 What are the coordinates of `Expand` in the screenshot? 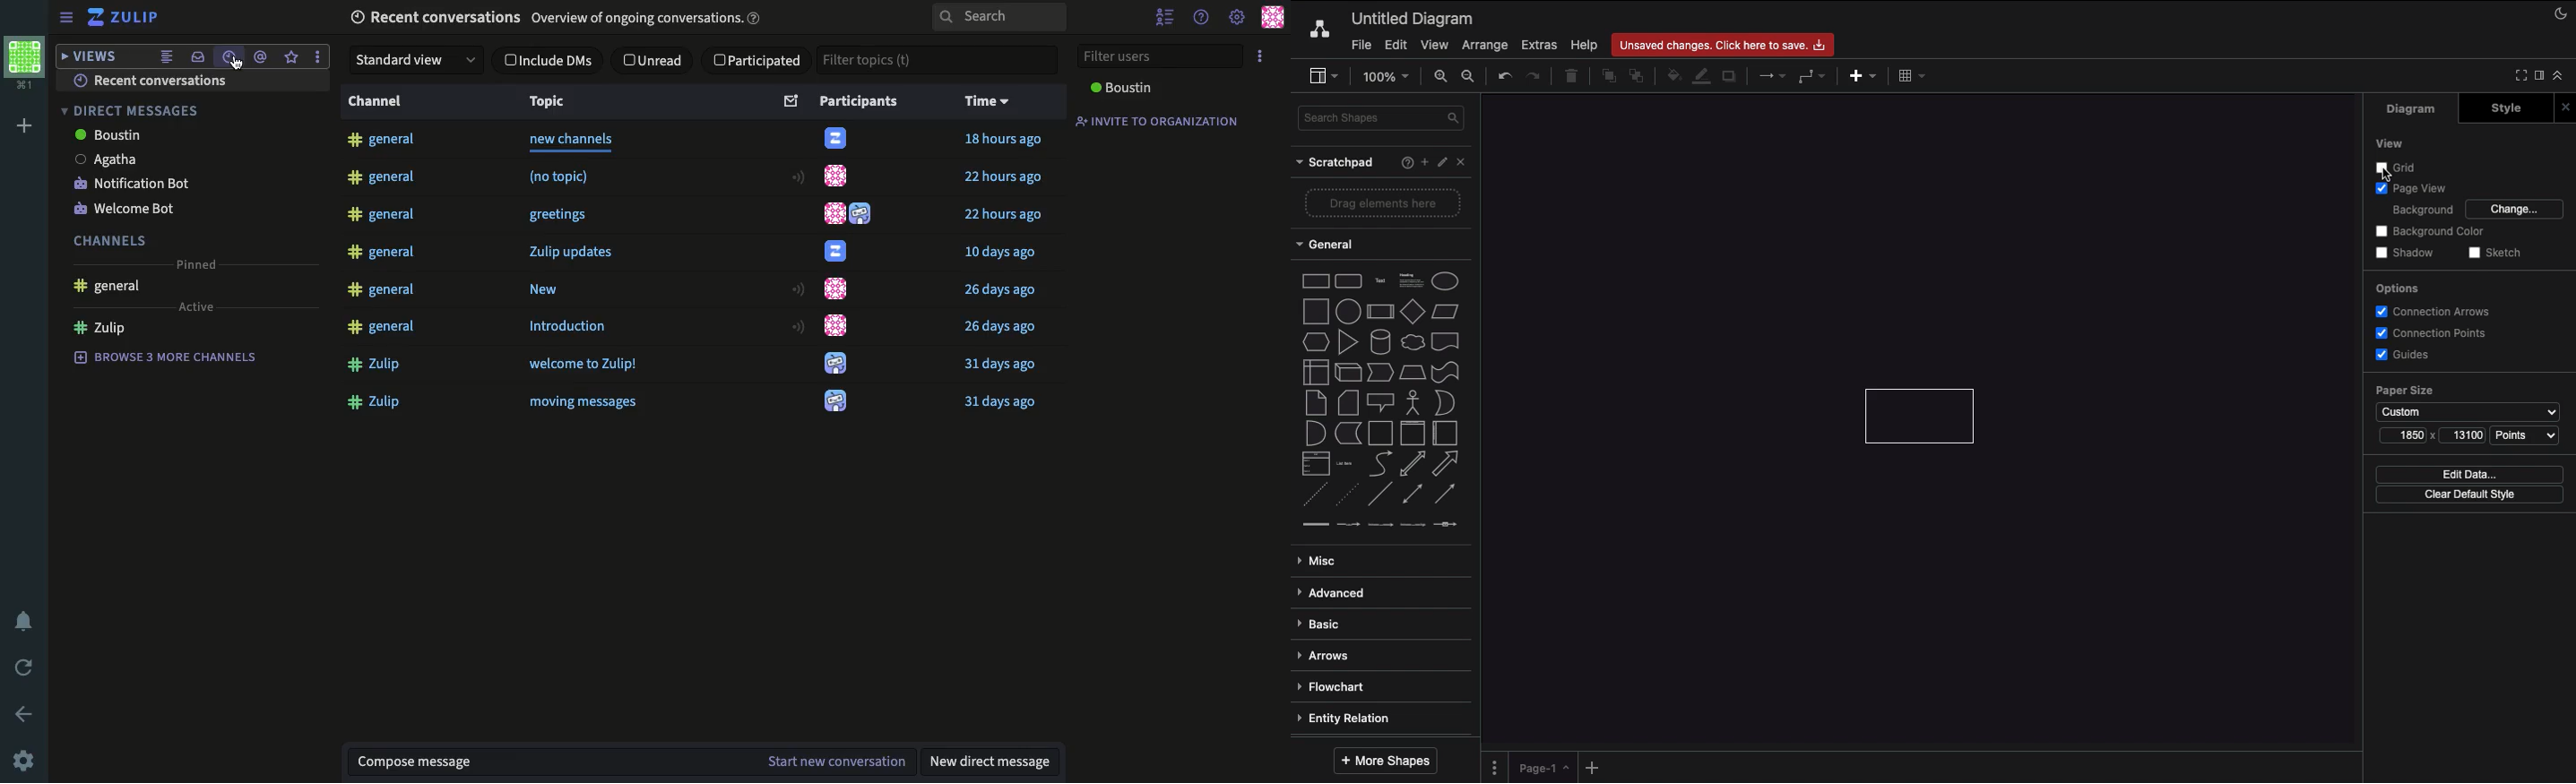 It's located at (2540, 75).